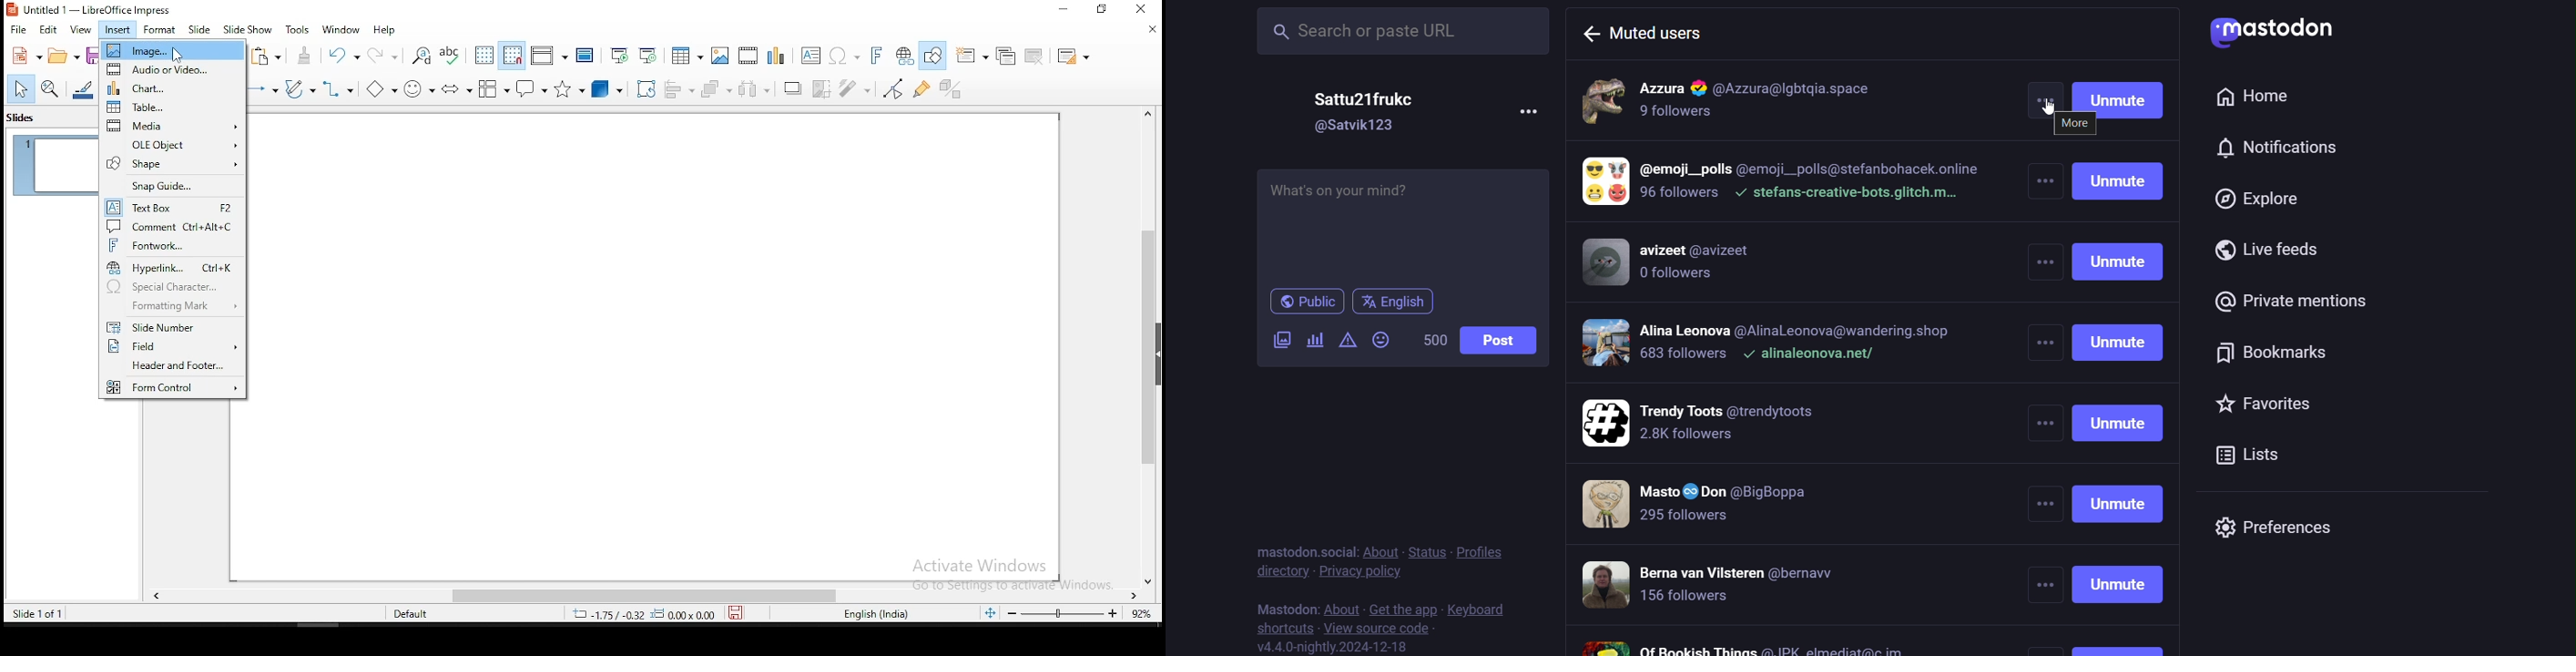 Image resolution: width=2576 pixels, height=672 pixels. I want to click on shape, so click(173, 162).